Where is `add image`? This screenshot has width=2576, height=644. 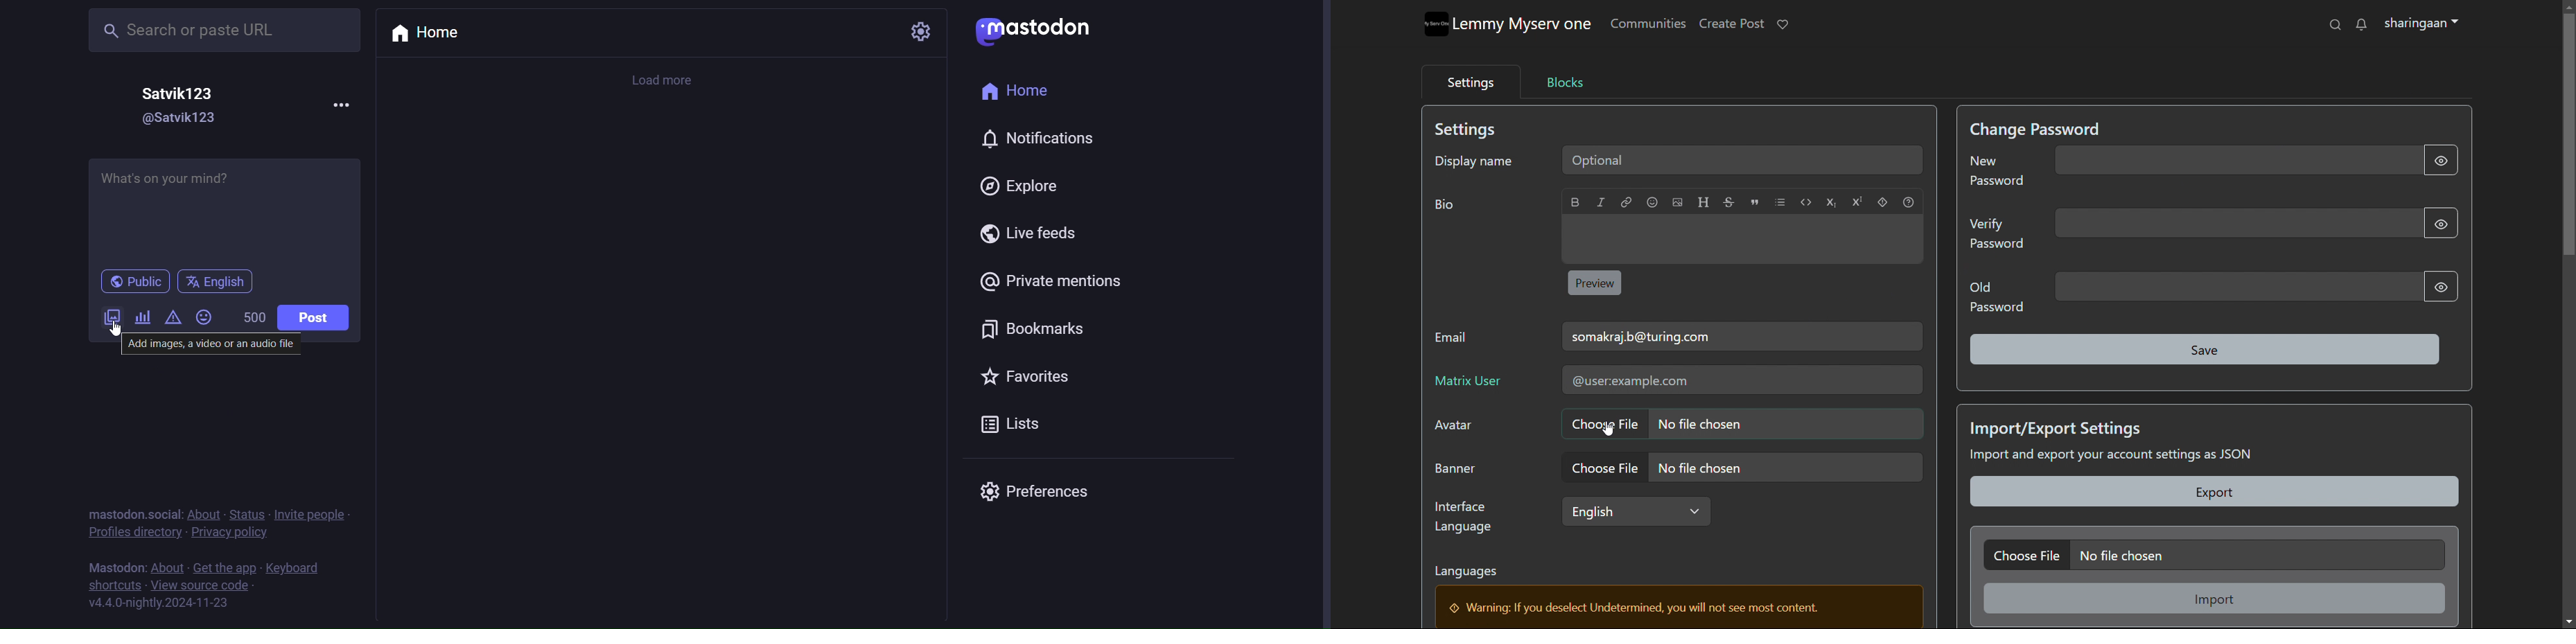 add image is located at coordinates (1678, 202).